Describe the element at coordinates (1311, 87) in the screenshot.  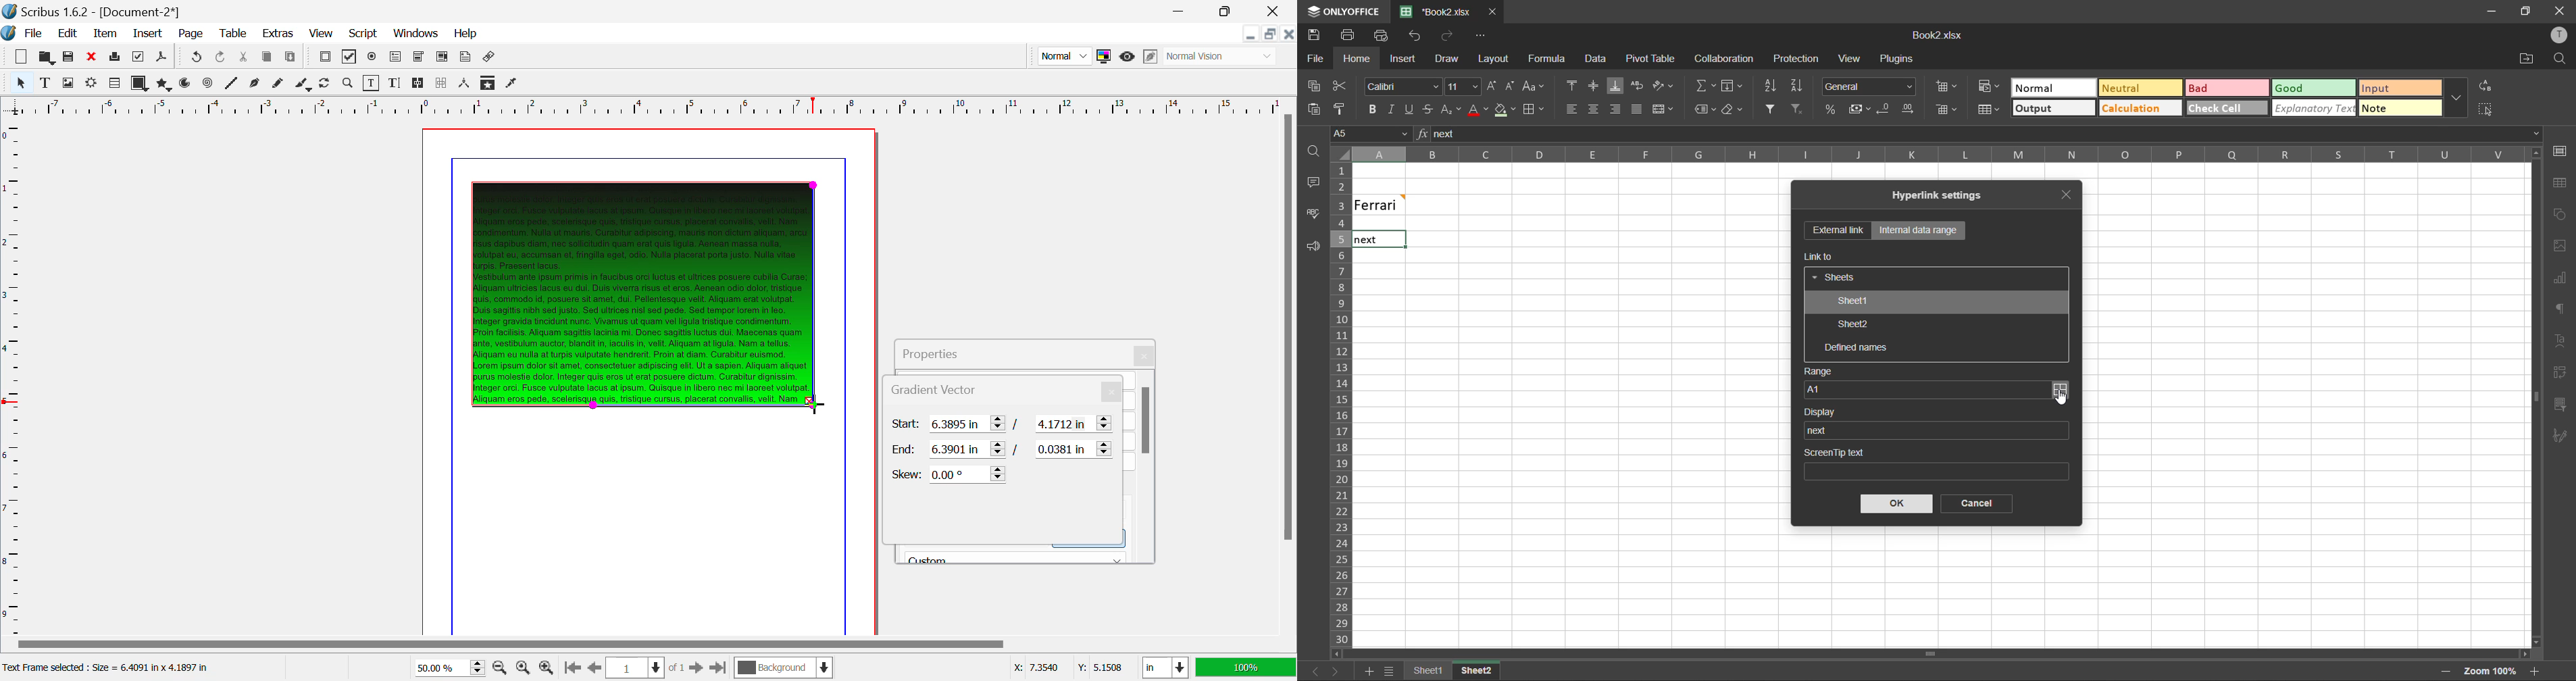
I see `copy` at that location.